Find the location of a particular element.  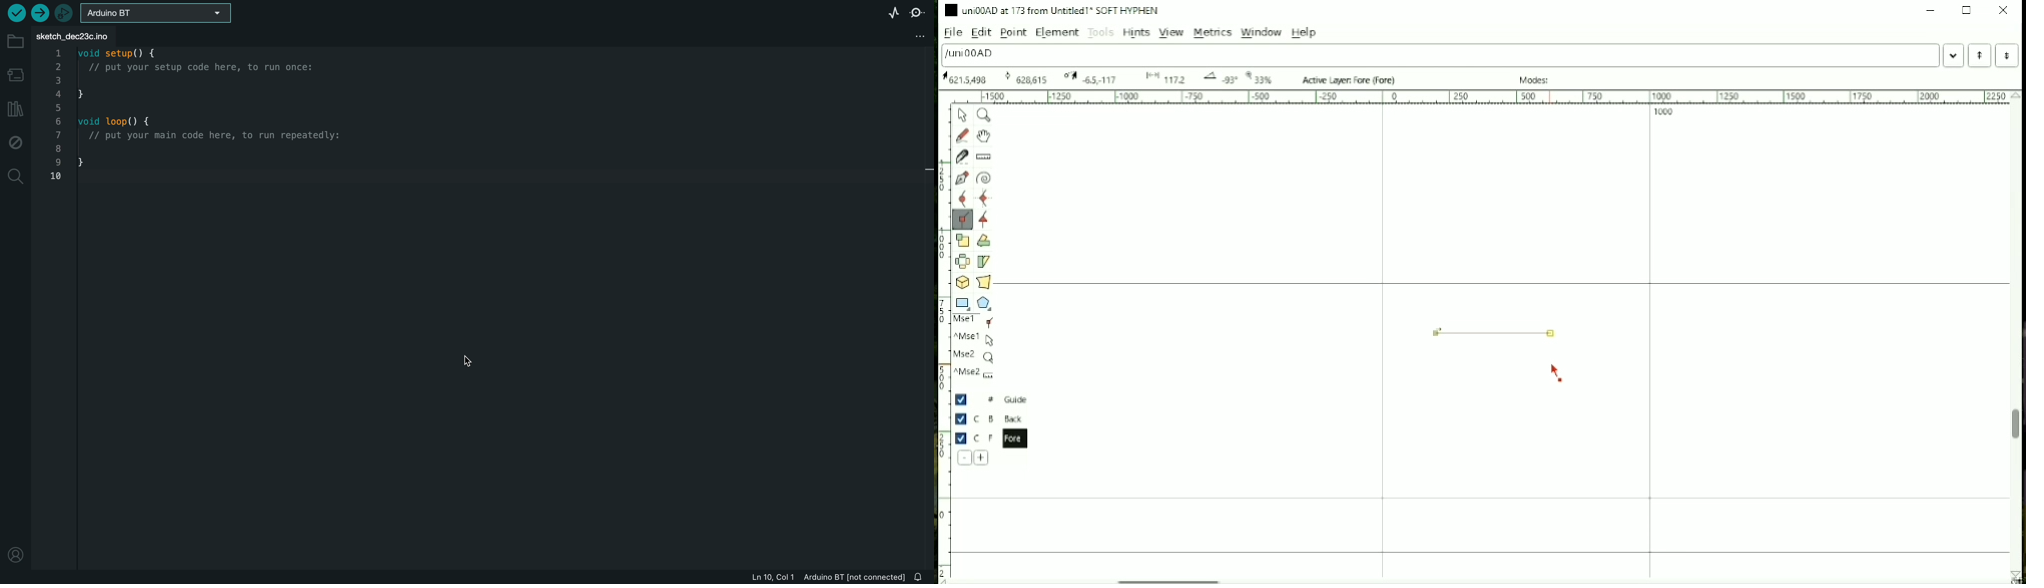

Add a tangent point is located at coordinates (984, 221).